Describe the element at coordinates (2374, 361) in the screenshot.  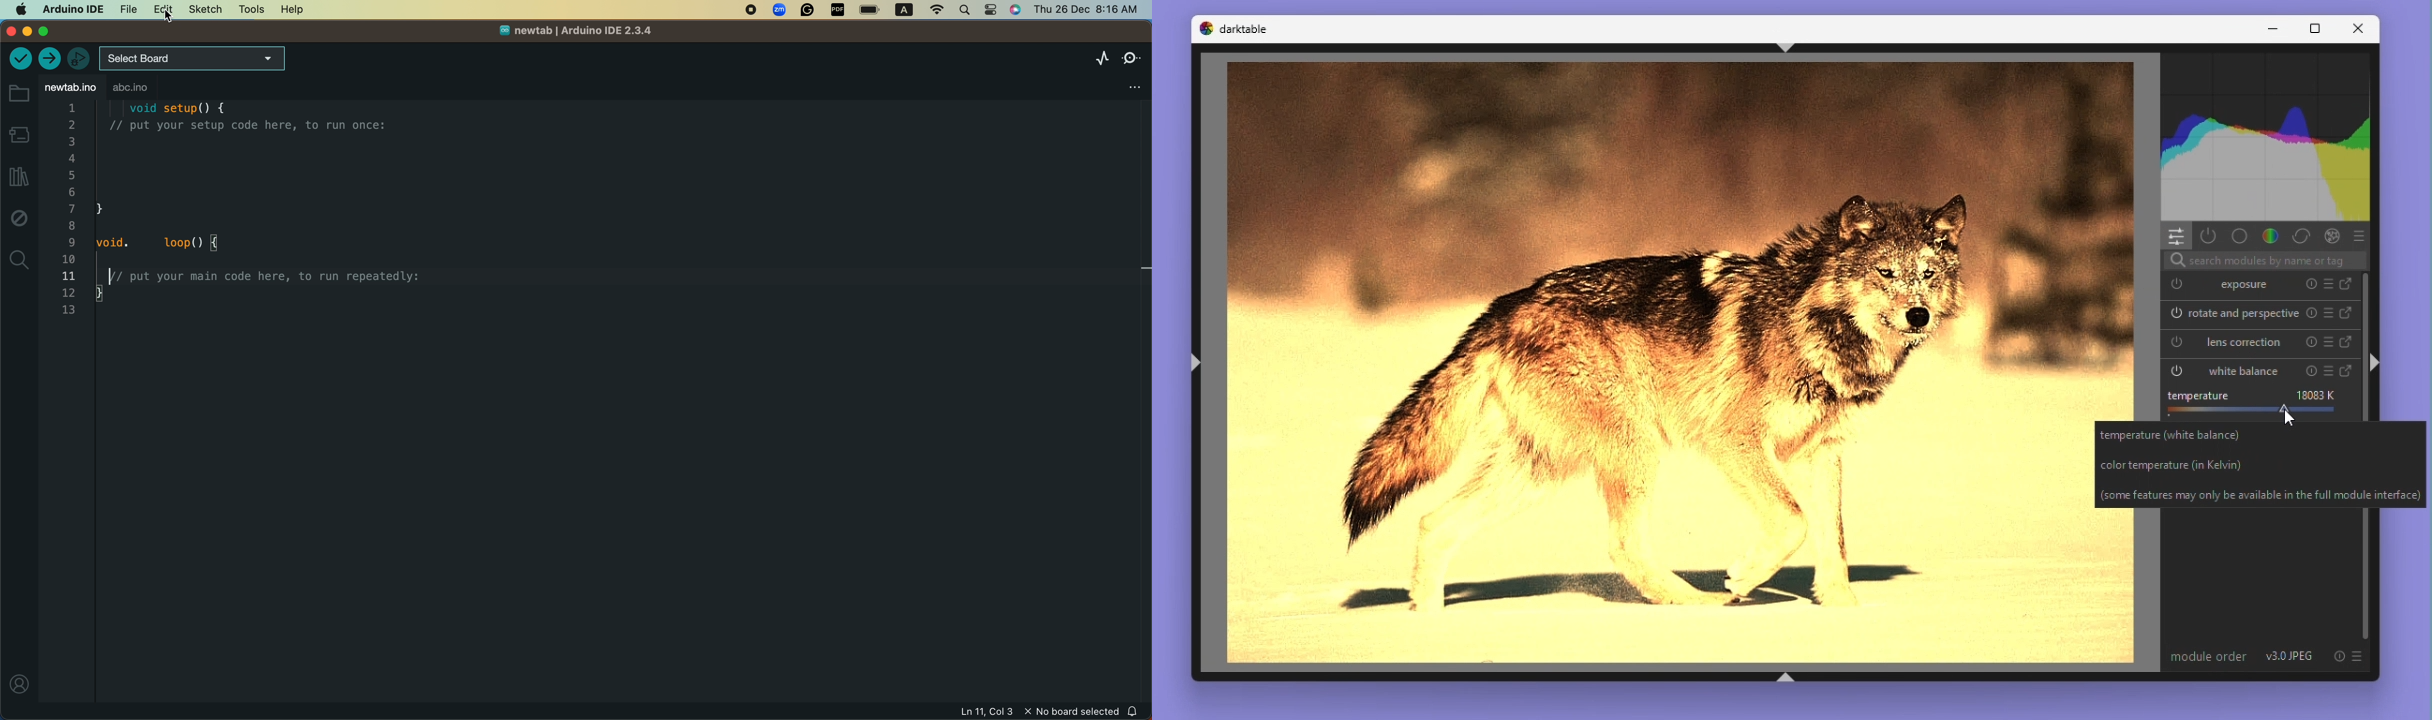
I see `Ctrl + shift +r` at that location.